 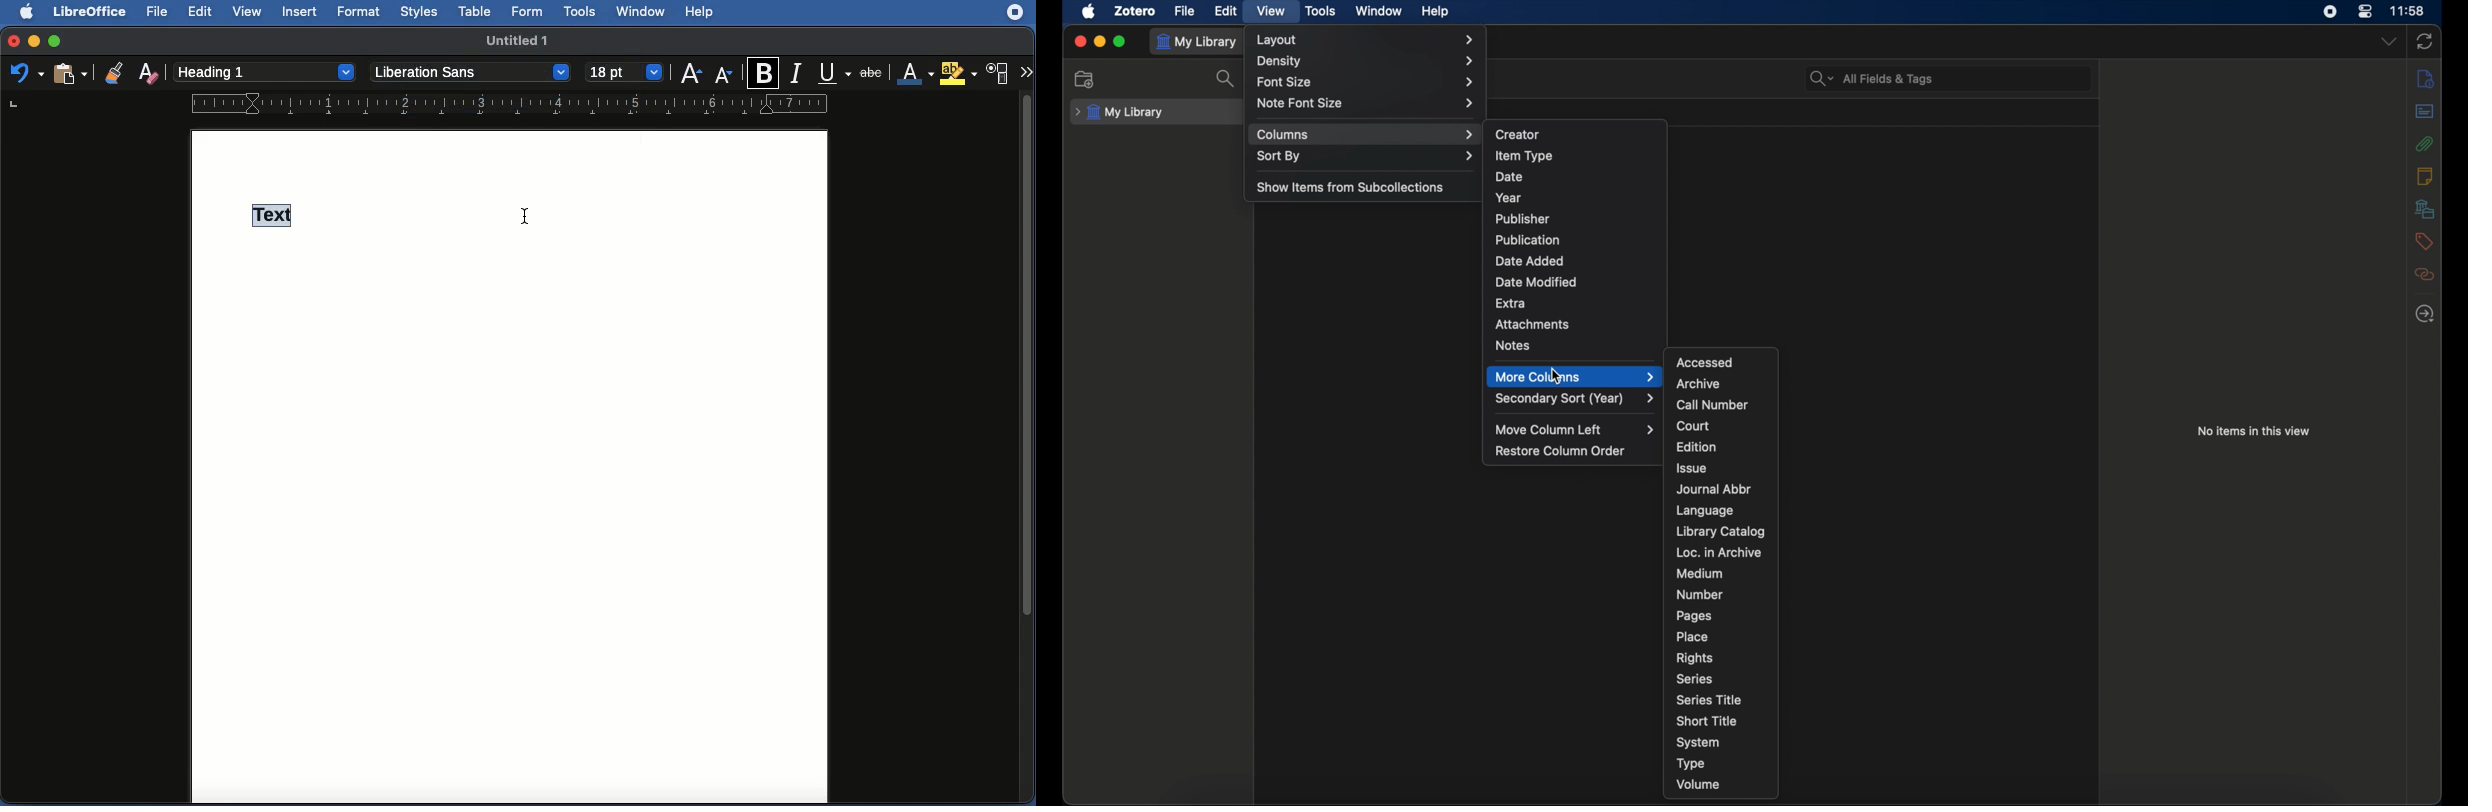 What do you see at coordinates (1518, 134) in the screenshot?
I see `creator` at bounding box center [1518, 134].